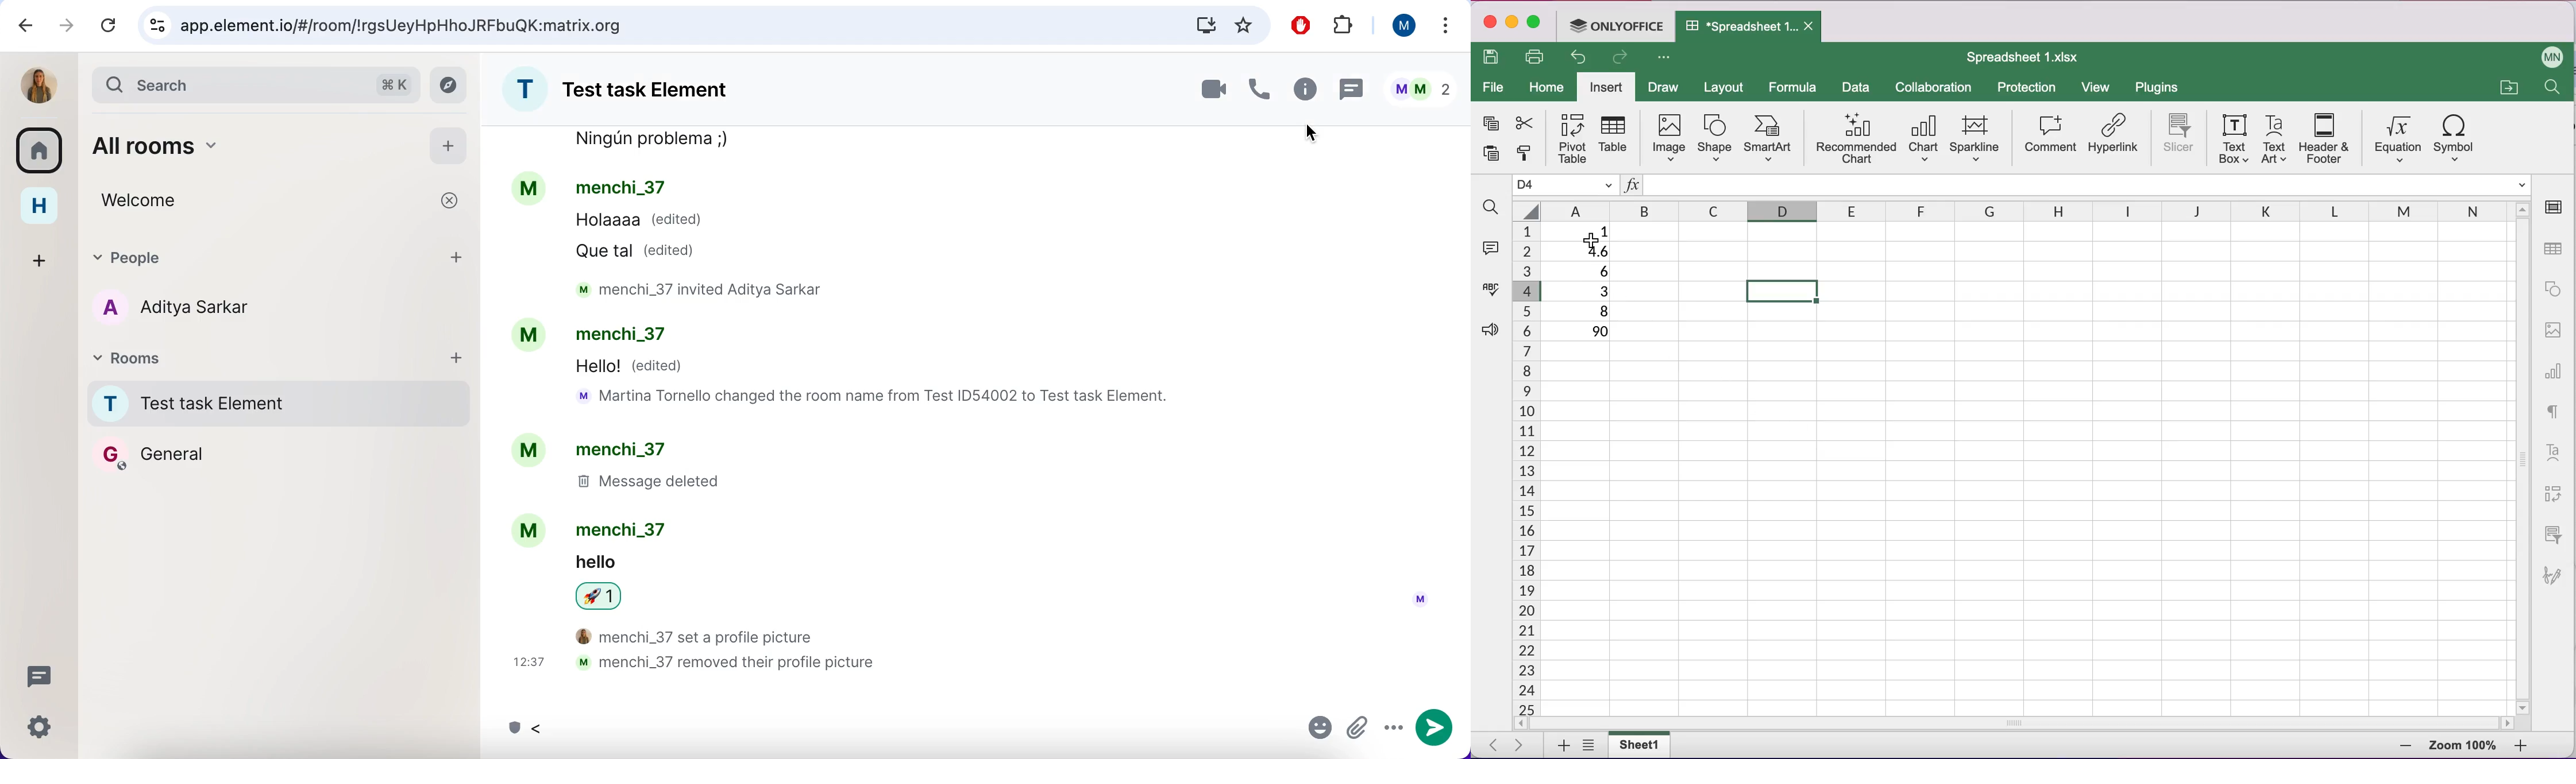  I want to click on find, so click(2548, 87).